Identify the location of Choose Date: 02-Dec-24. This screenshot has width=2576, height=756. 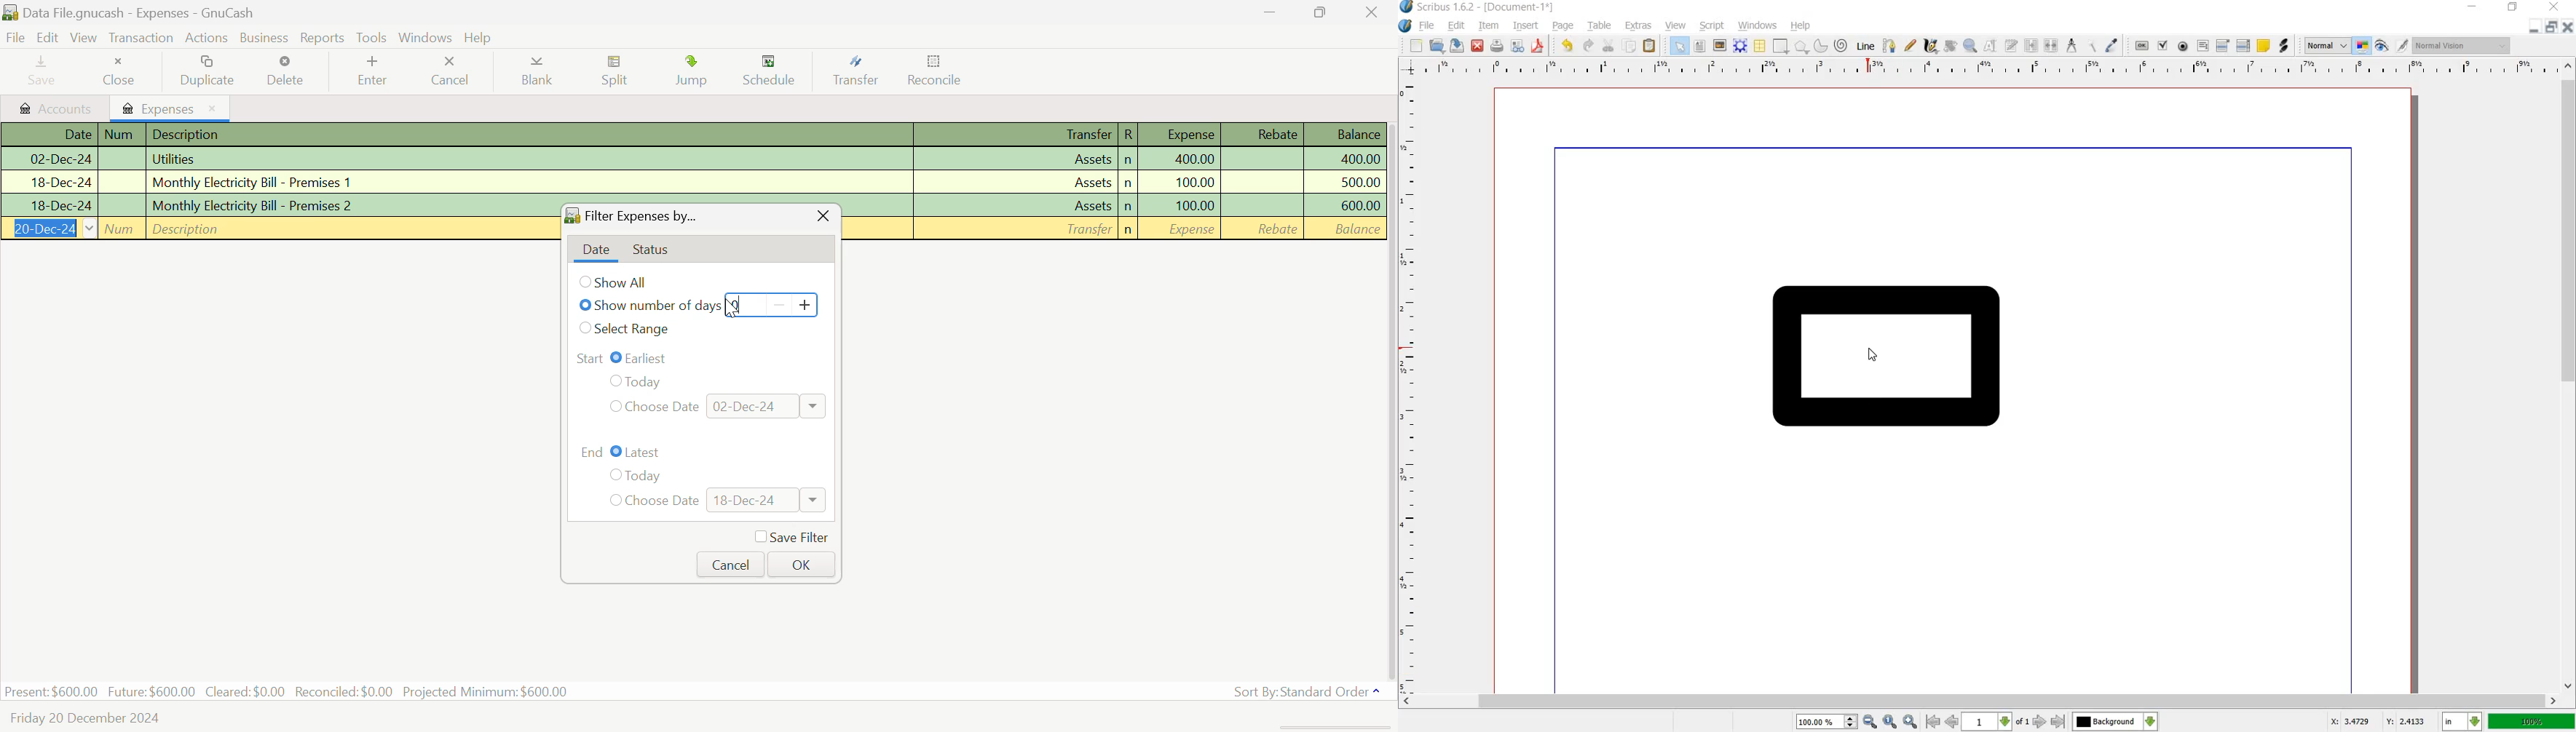
(715, 407).